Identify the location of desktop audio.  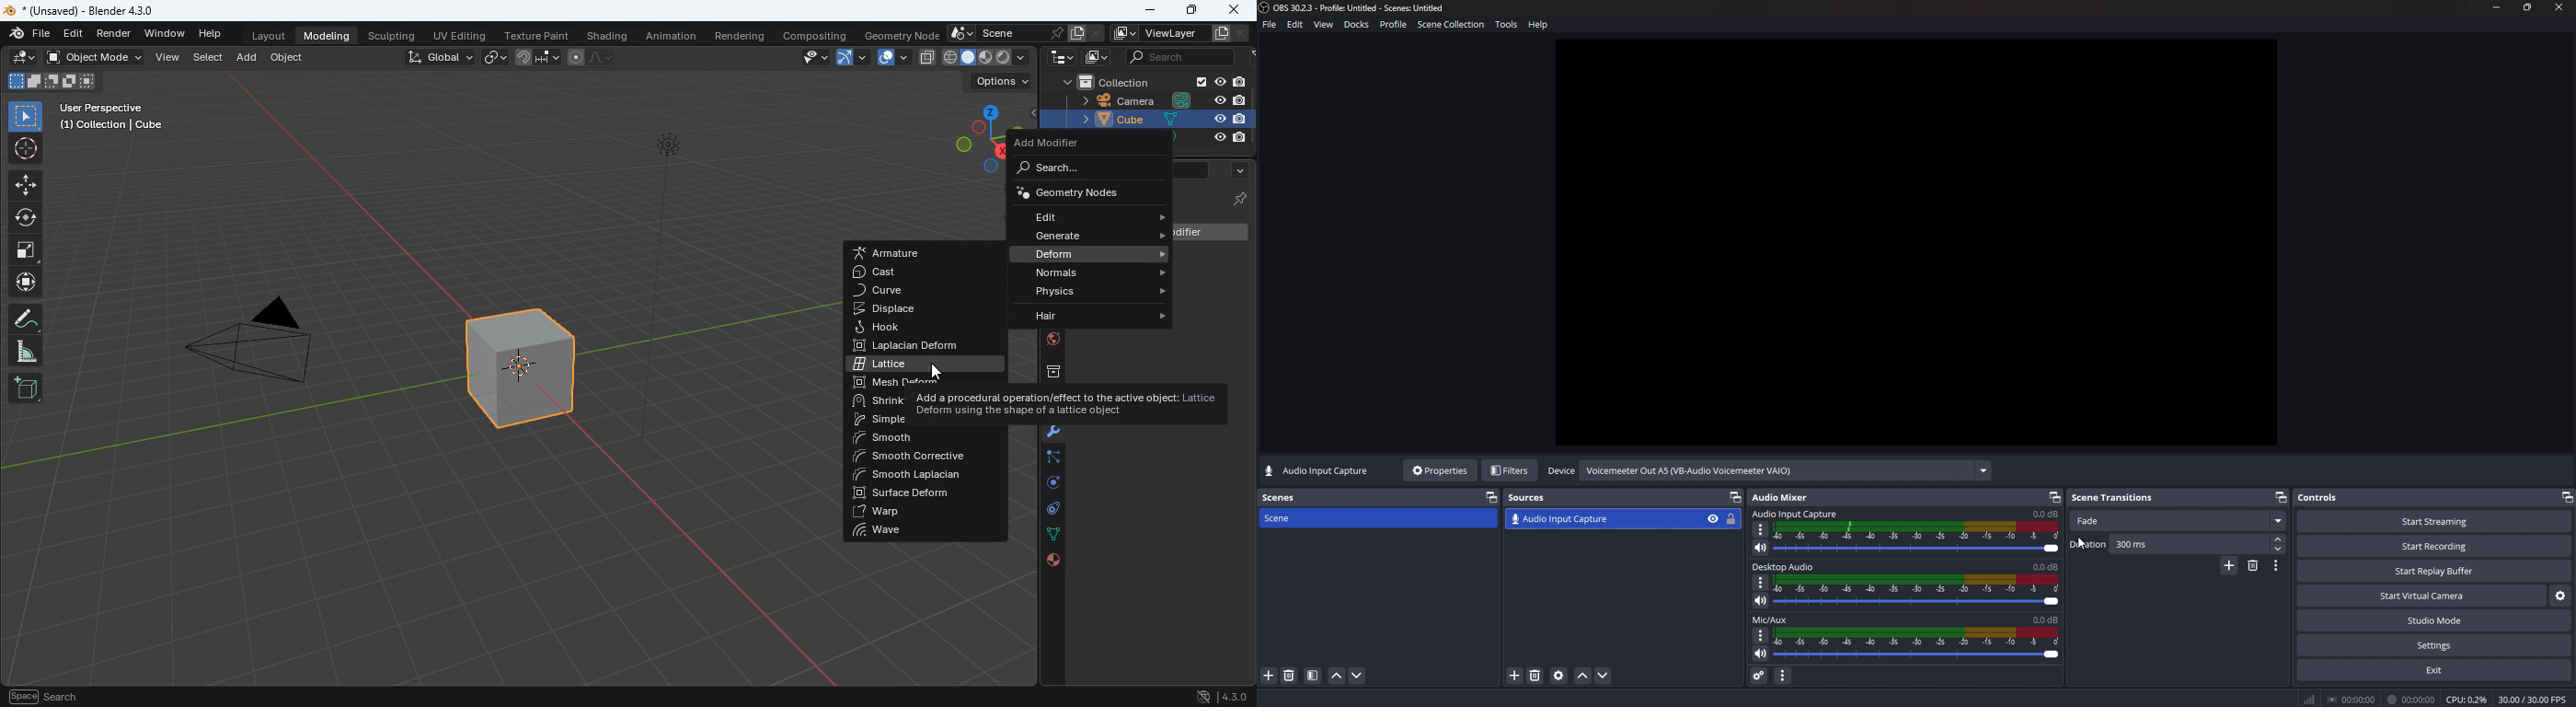
(1786, 512).